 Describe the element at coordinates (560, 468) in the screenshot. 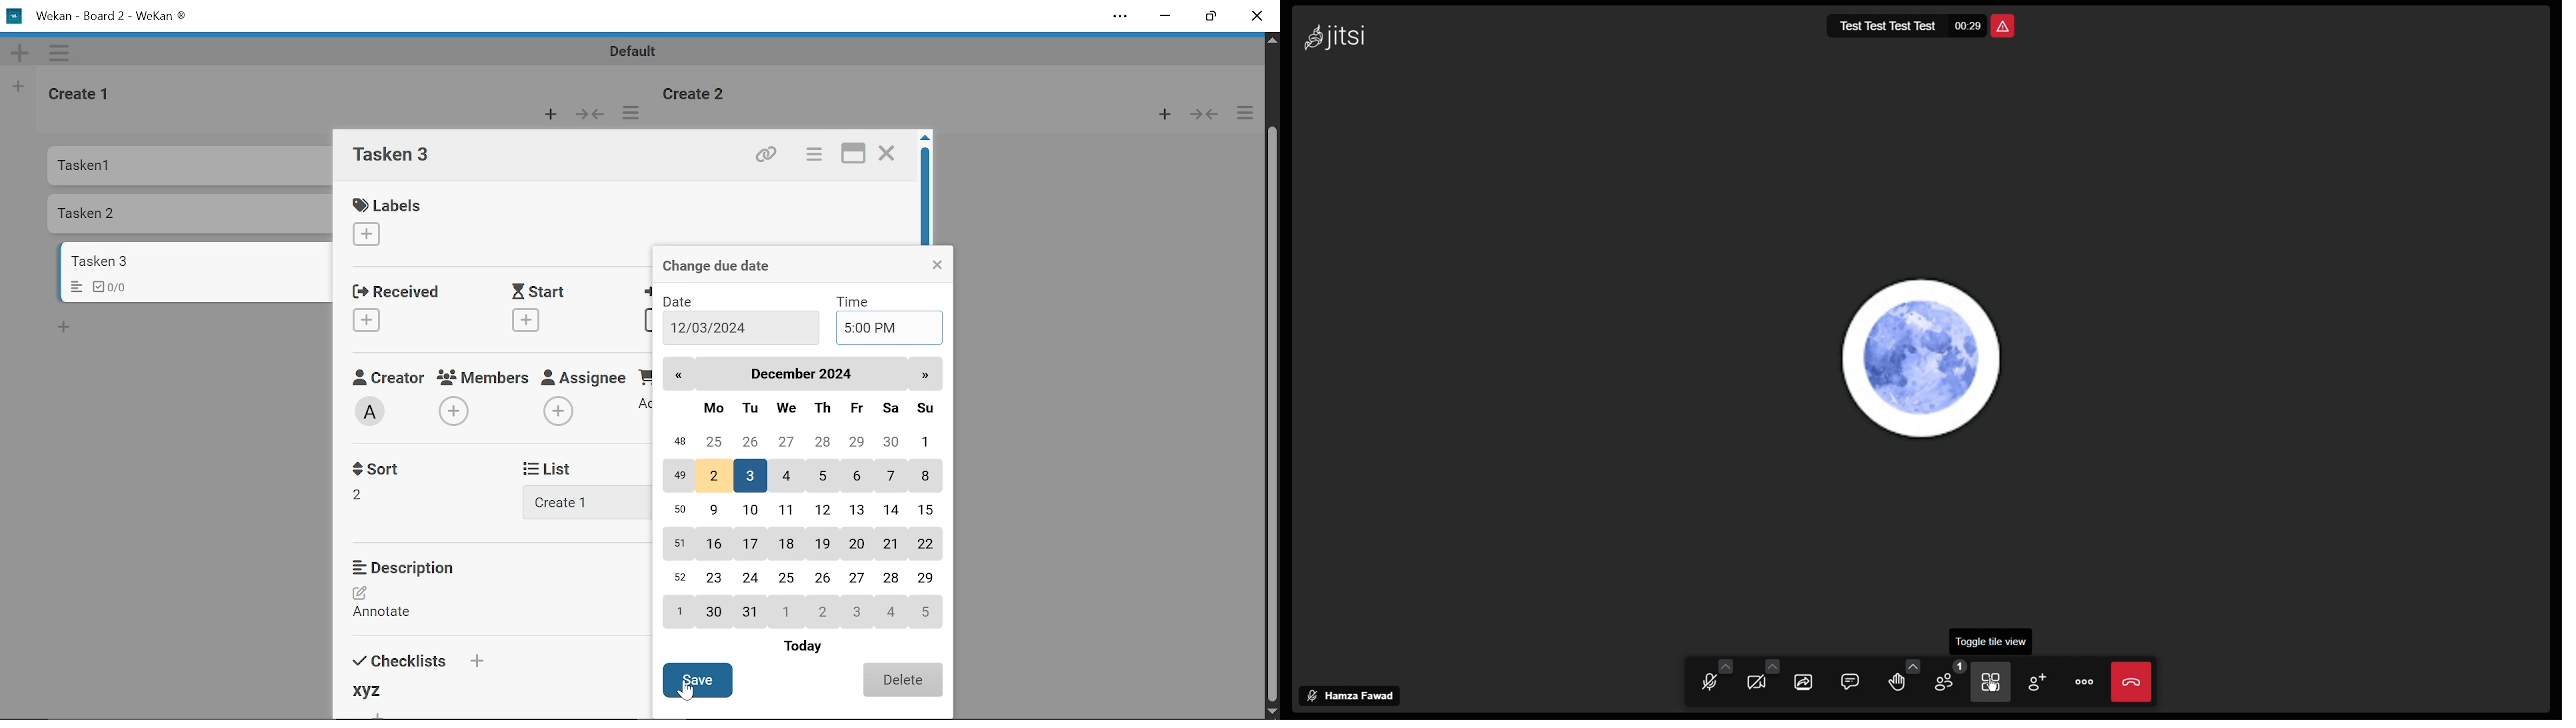

I see `List` at that location.